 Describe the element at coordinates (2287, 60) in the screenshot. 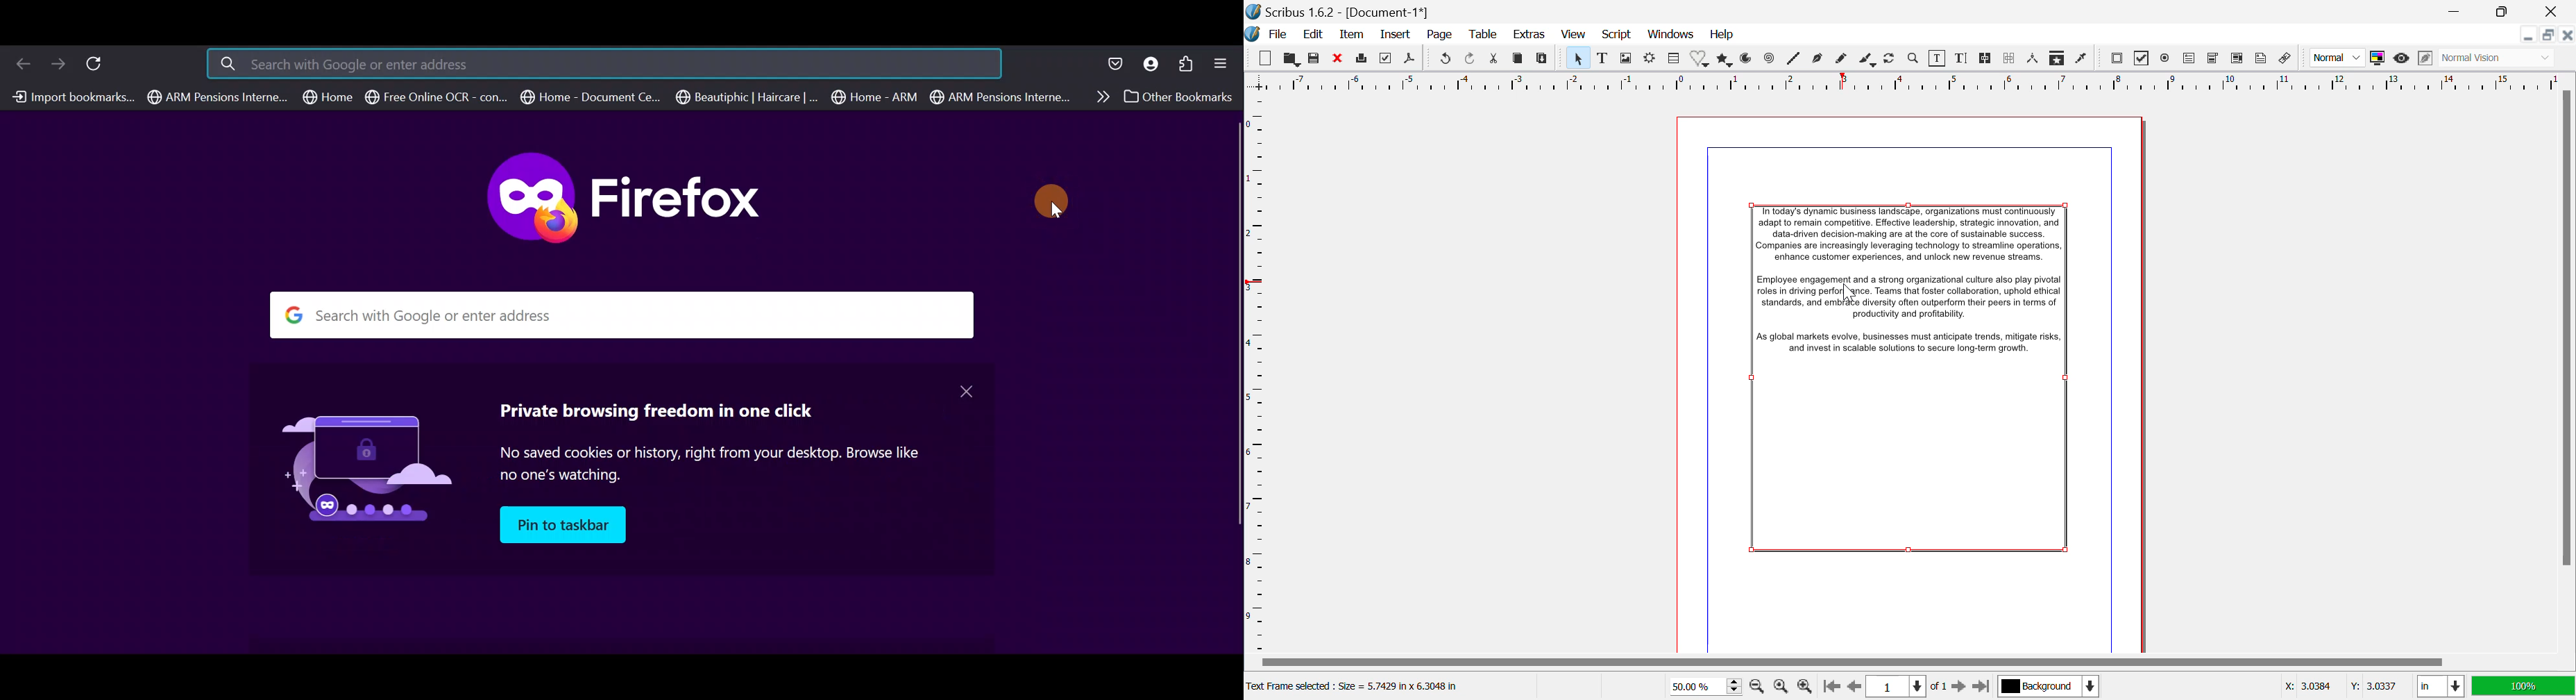

I see `Link Annotation` at that location.